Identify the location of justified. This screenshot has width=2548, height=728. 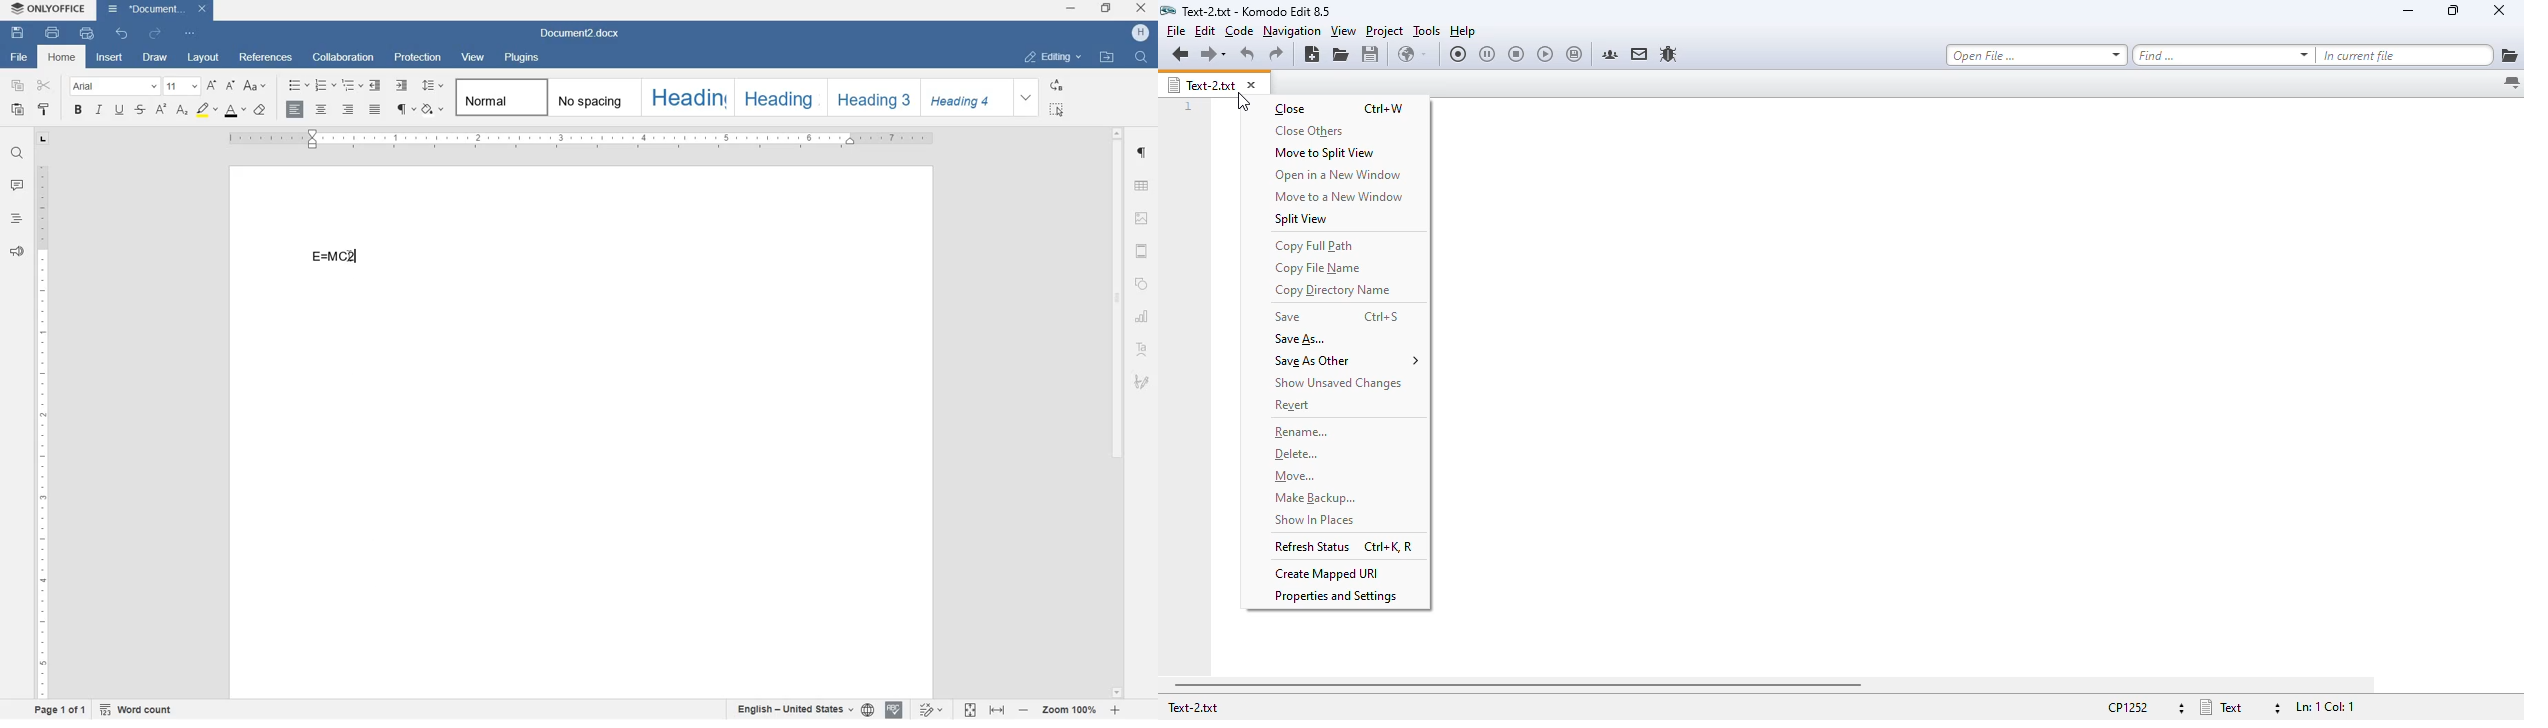
(376, 108).